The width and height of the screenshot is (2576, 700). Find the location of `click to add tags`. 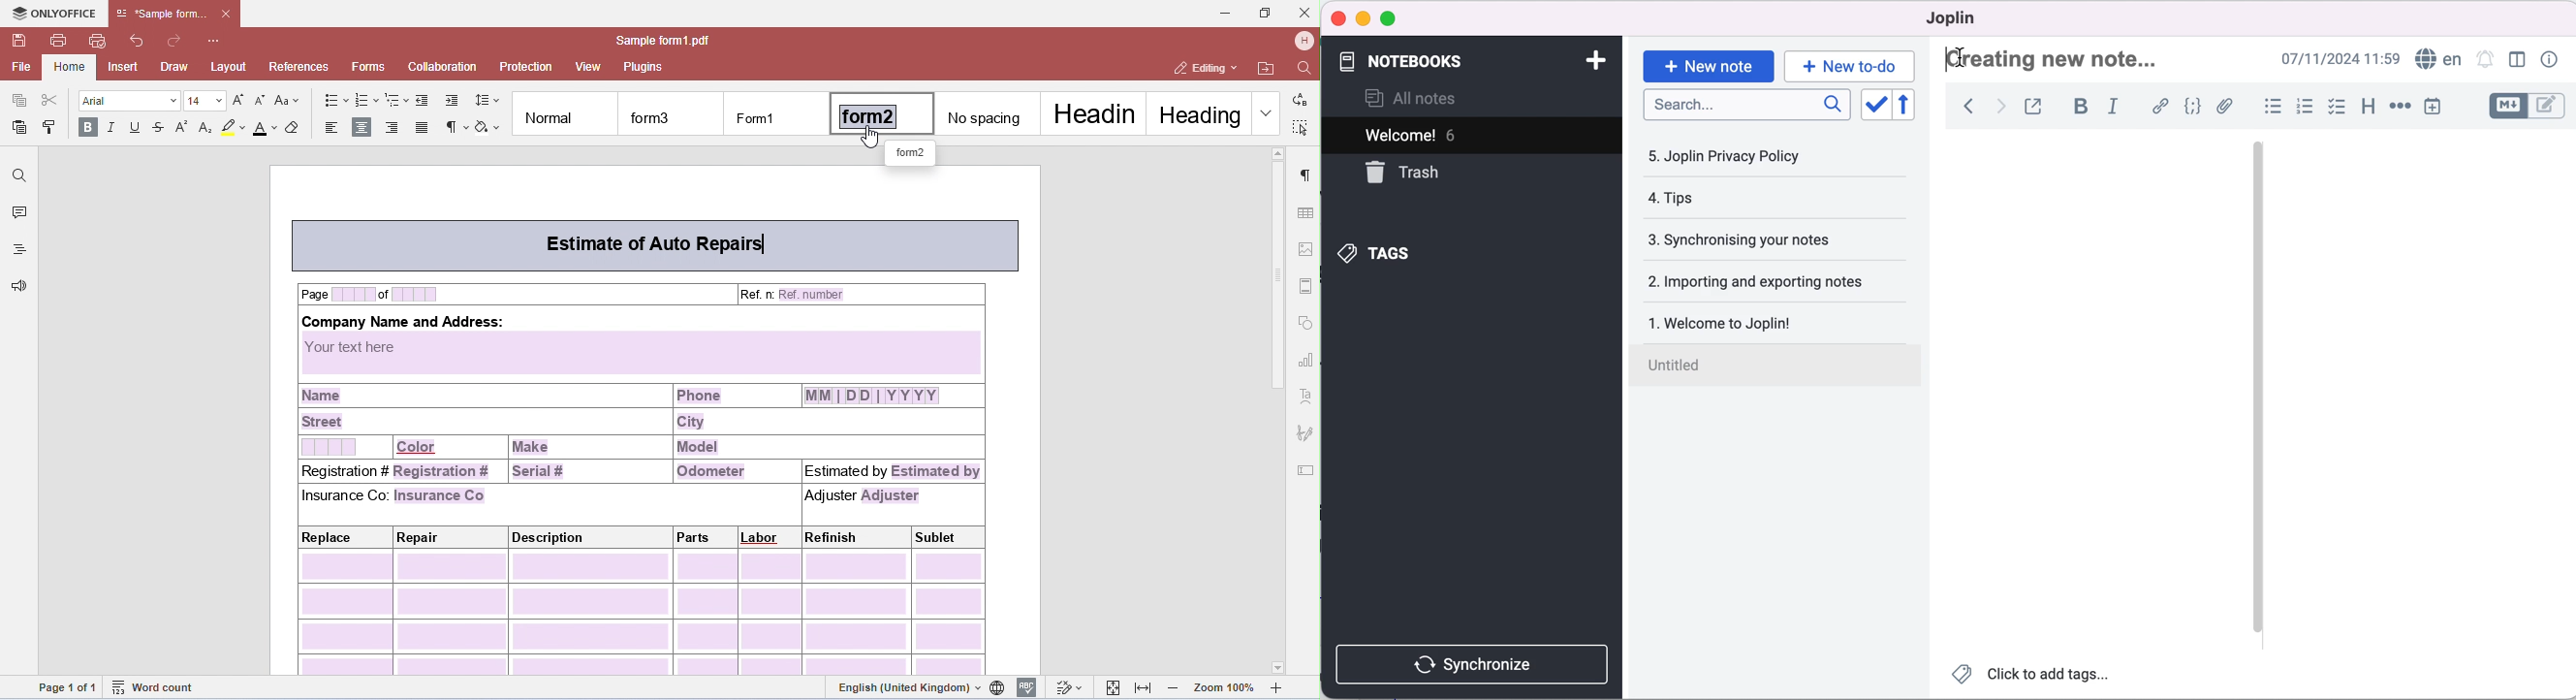

click to add tags is located at coordinates (2039, 675).